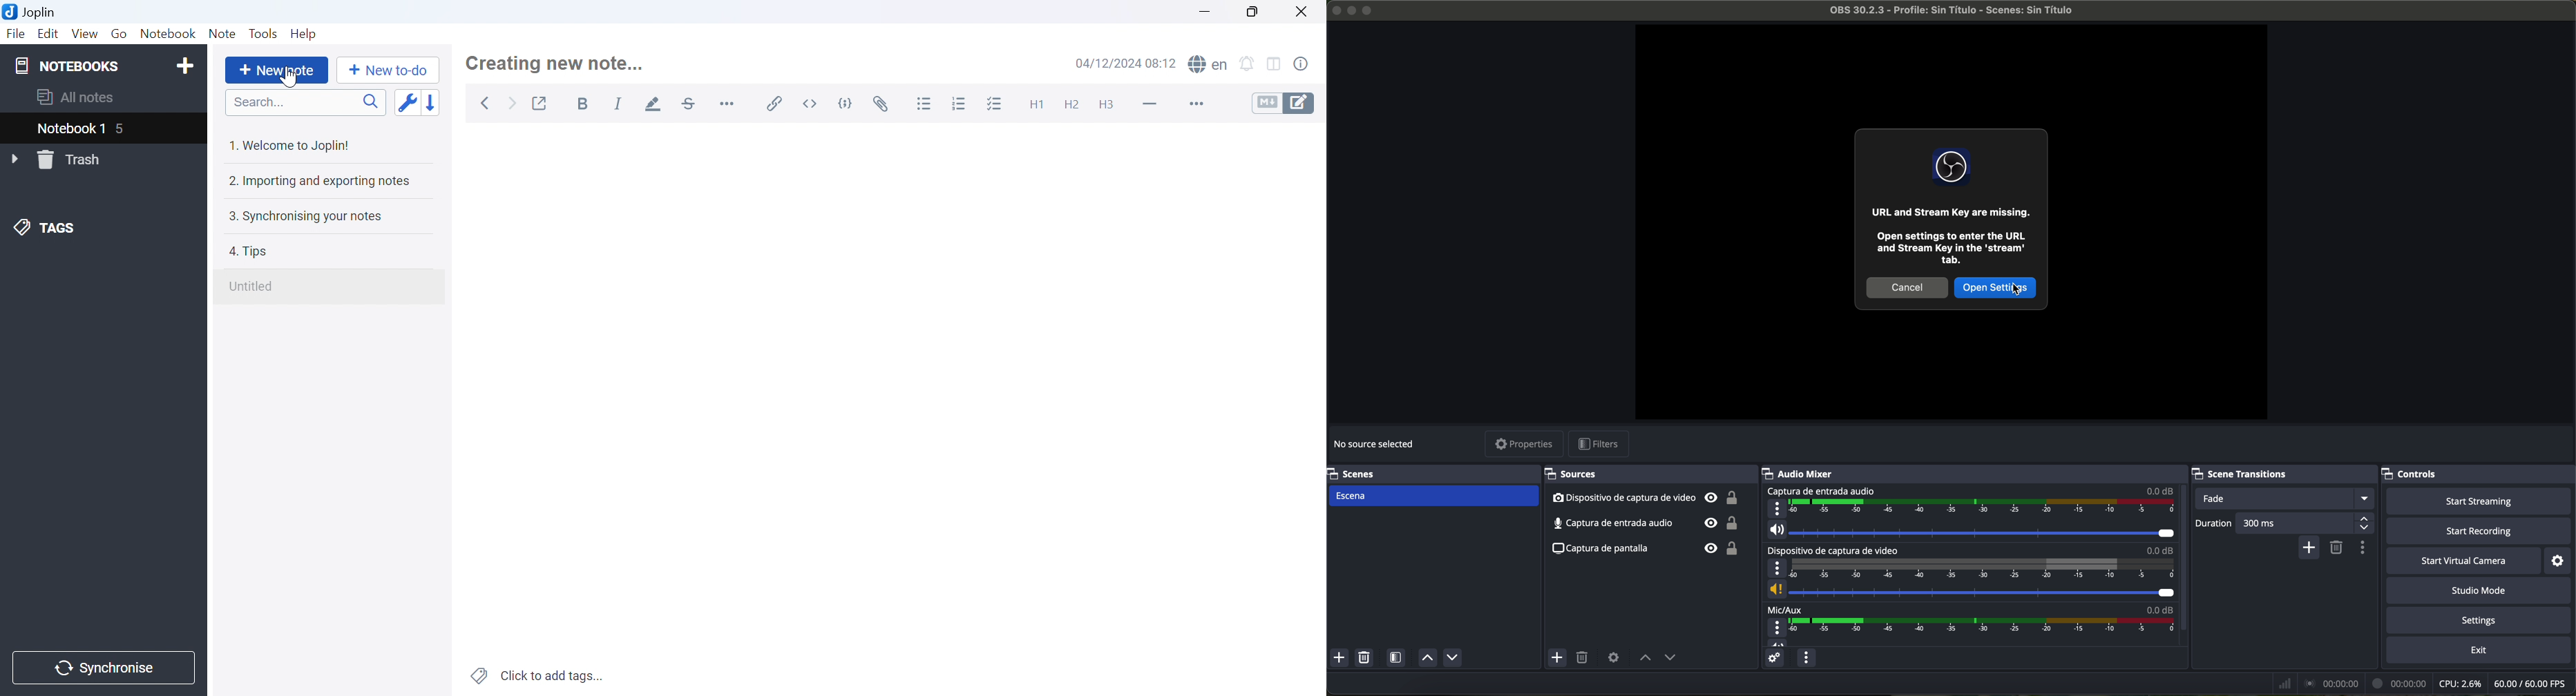  Describe the element at coordinates (690, 104) in the screenshot. I see `Strikethrough` at that location.